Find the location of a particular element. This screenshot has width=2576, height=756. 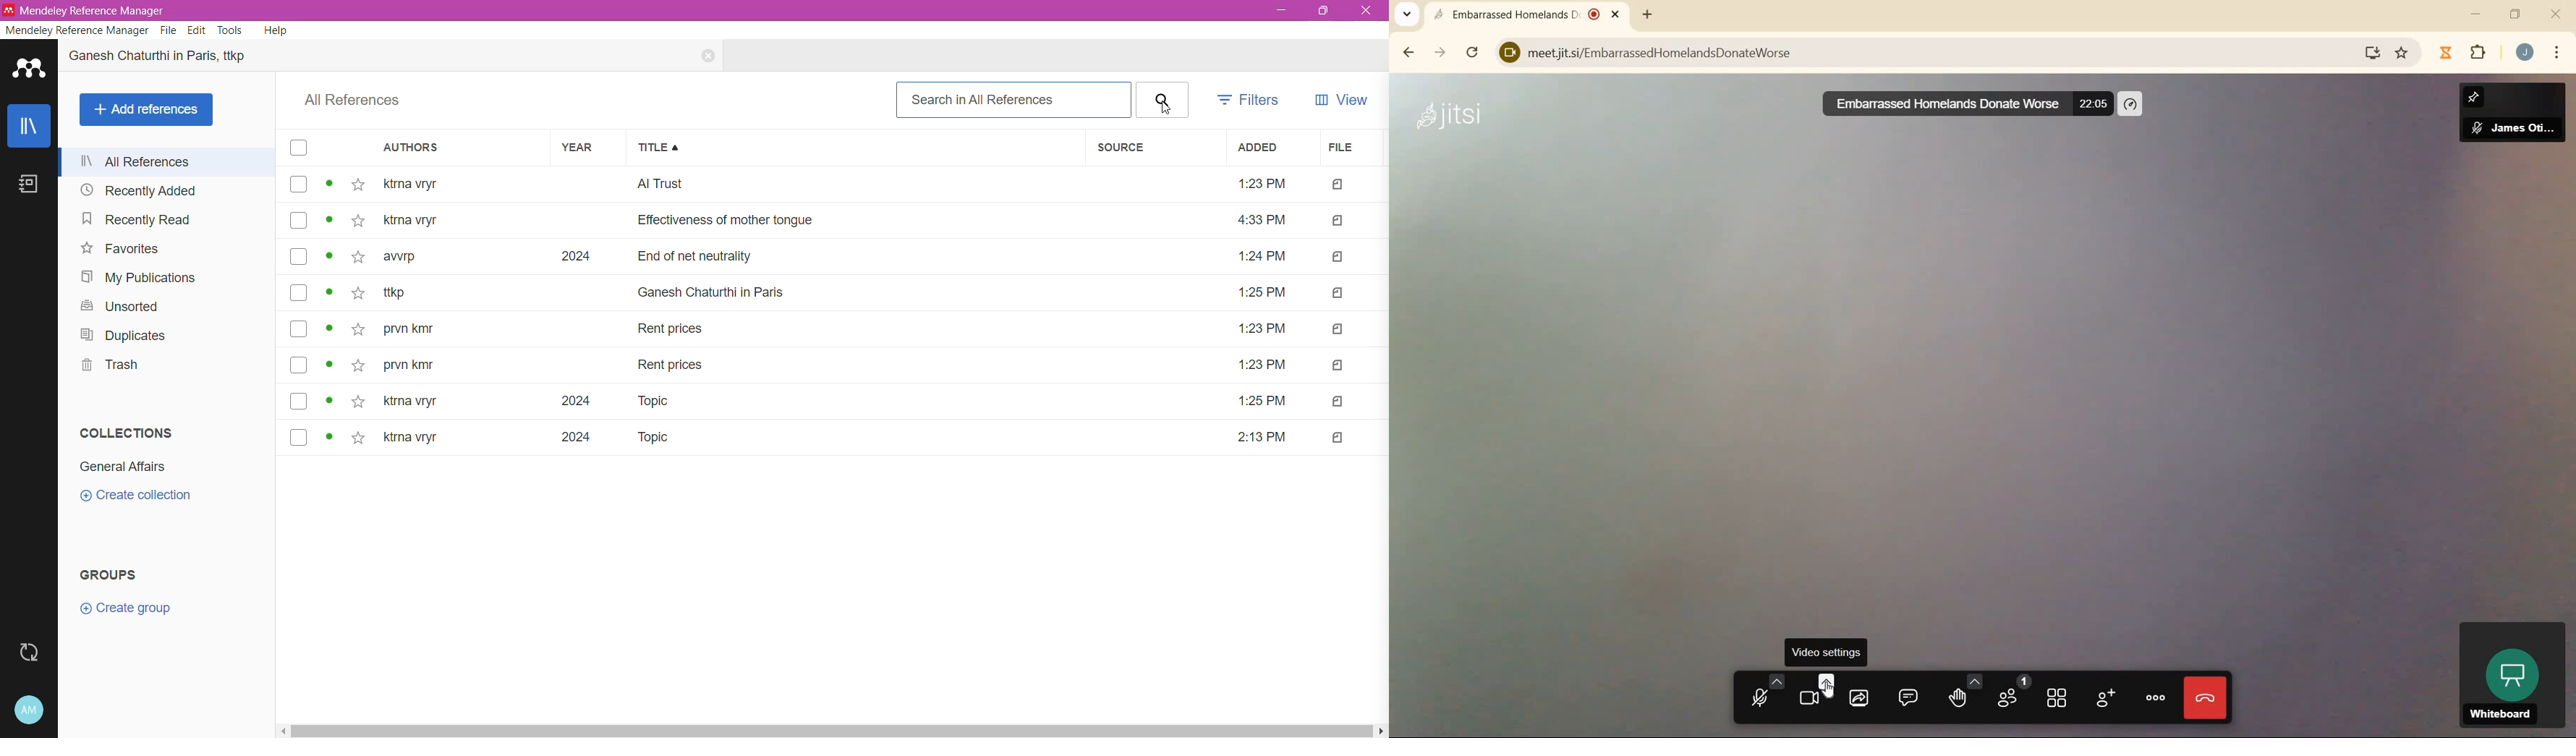

select all reference is located at coordinates (300, 148).